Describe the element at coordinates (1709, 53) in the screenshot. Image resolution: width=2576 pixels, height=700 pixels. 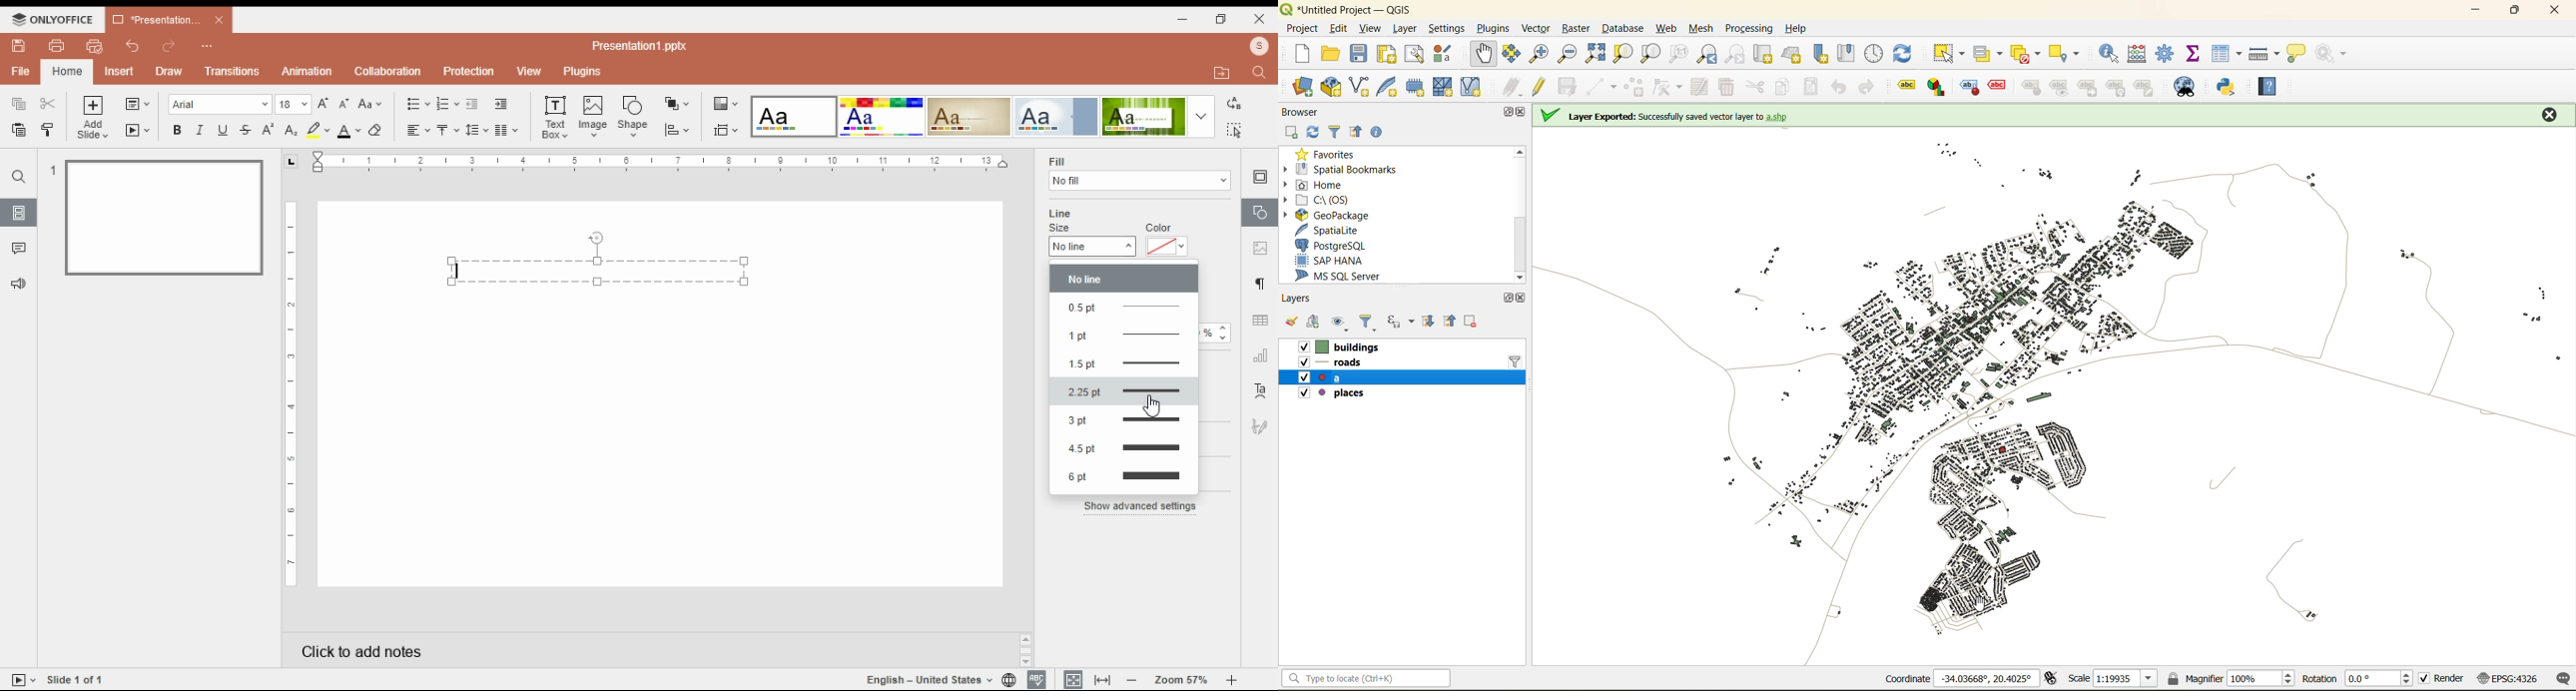
I see `zoom last` at that location.